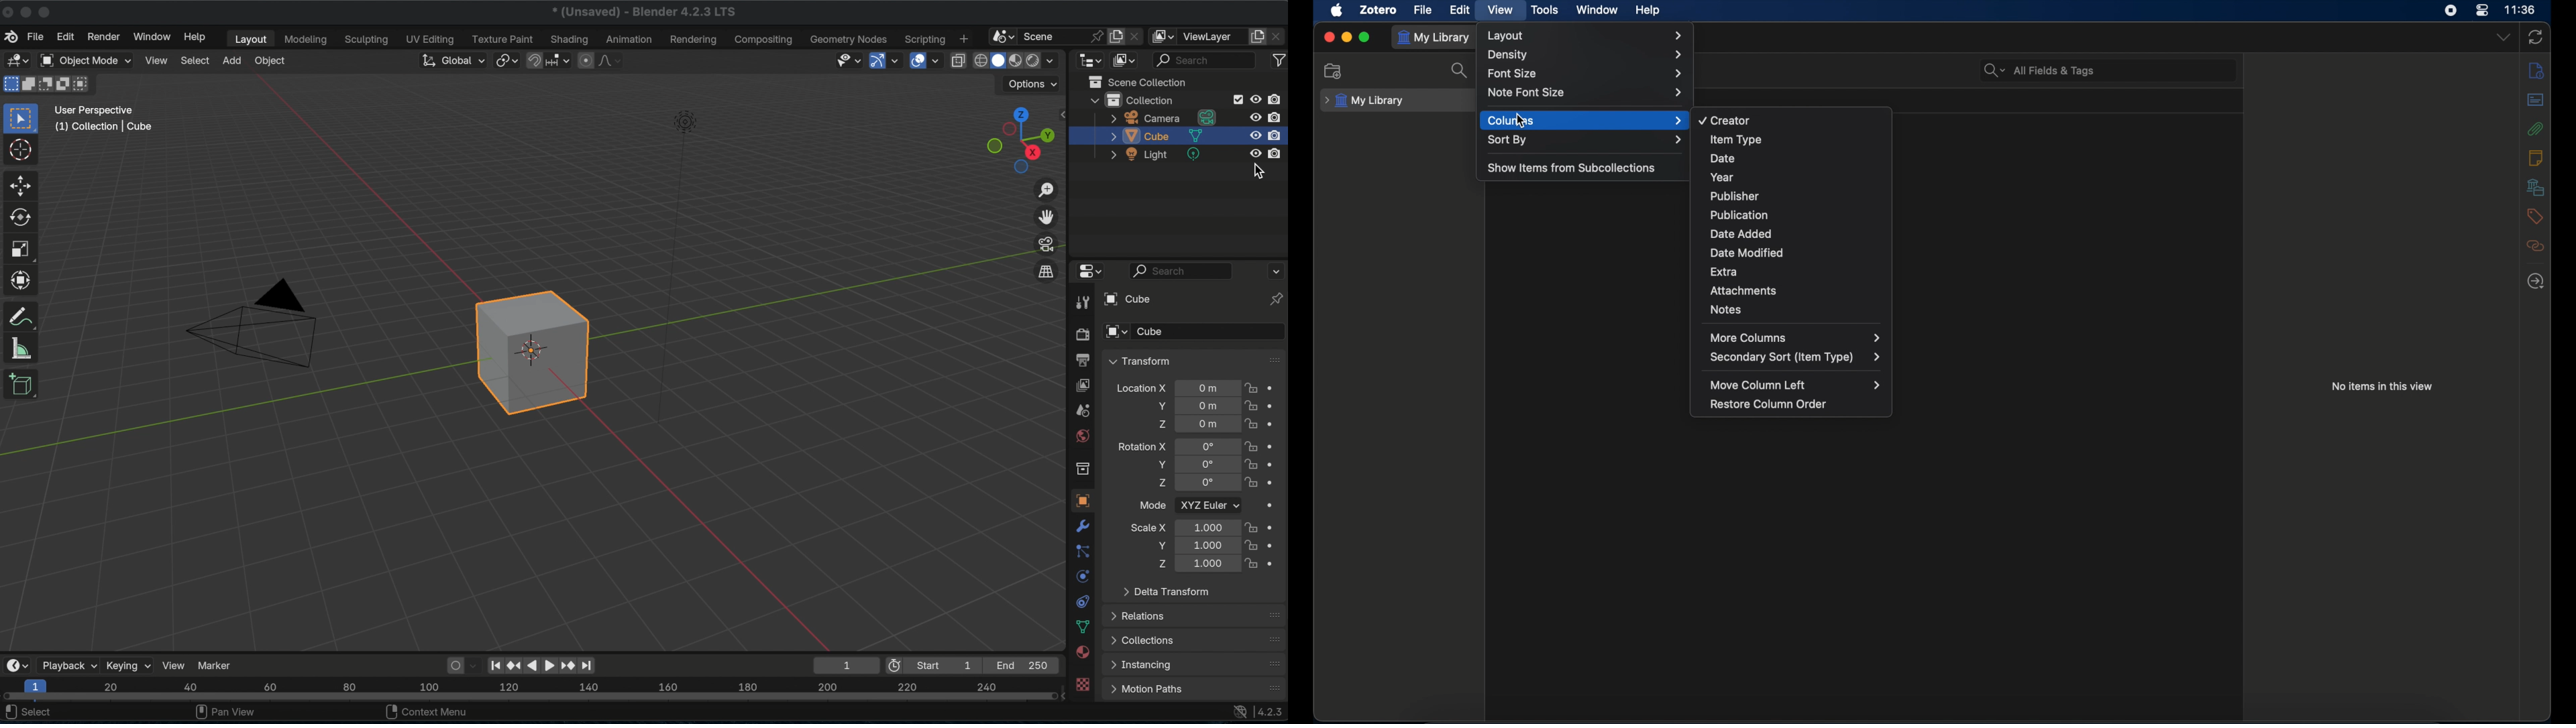  Describe the element at coordinates (1254, 115) in the screenshot. I see `hide in viewport` at that location.